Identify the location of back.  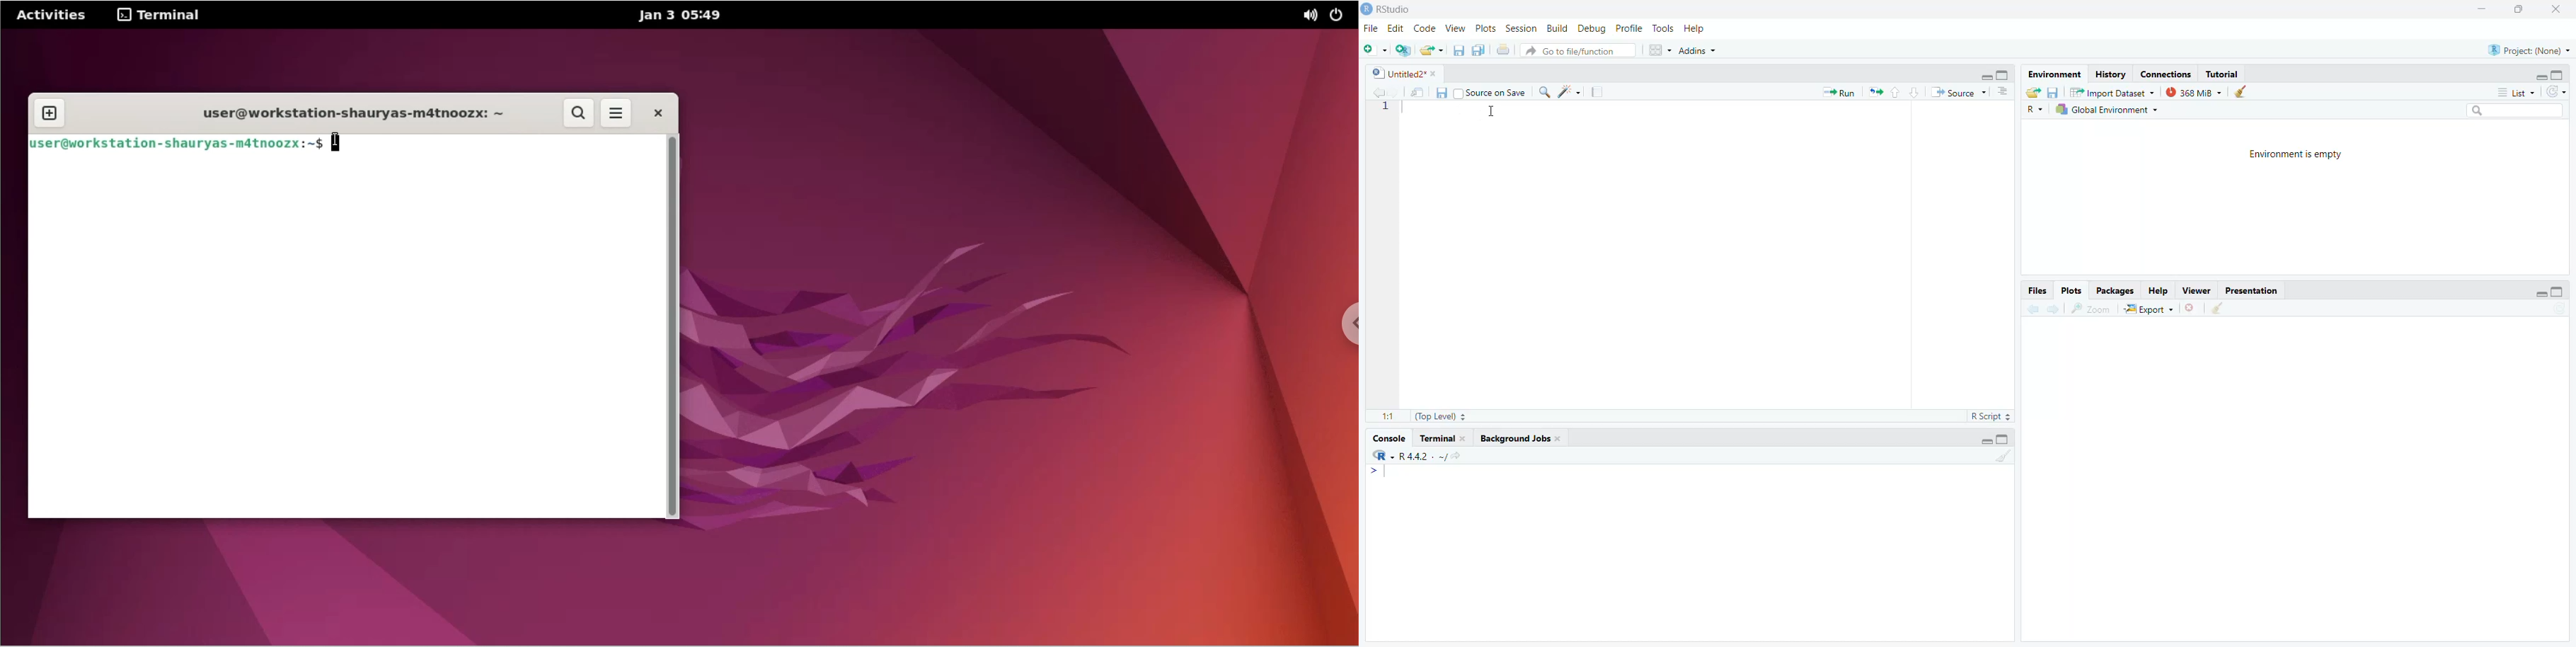
(2031, 310).